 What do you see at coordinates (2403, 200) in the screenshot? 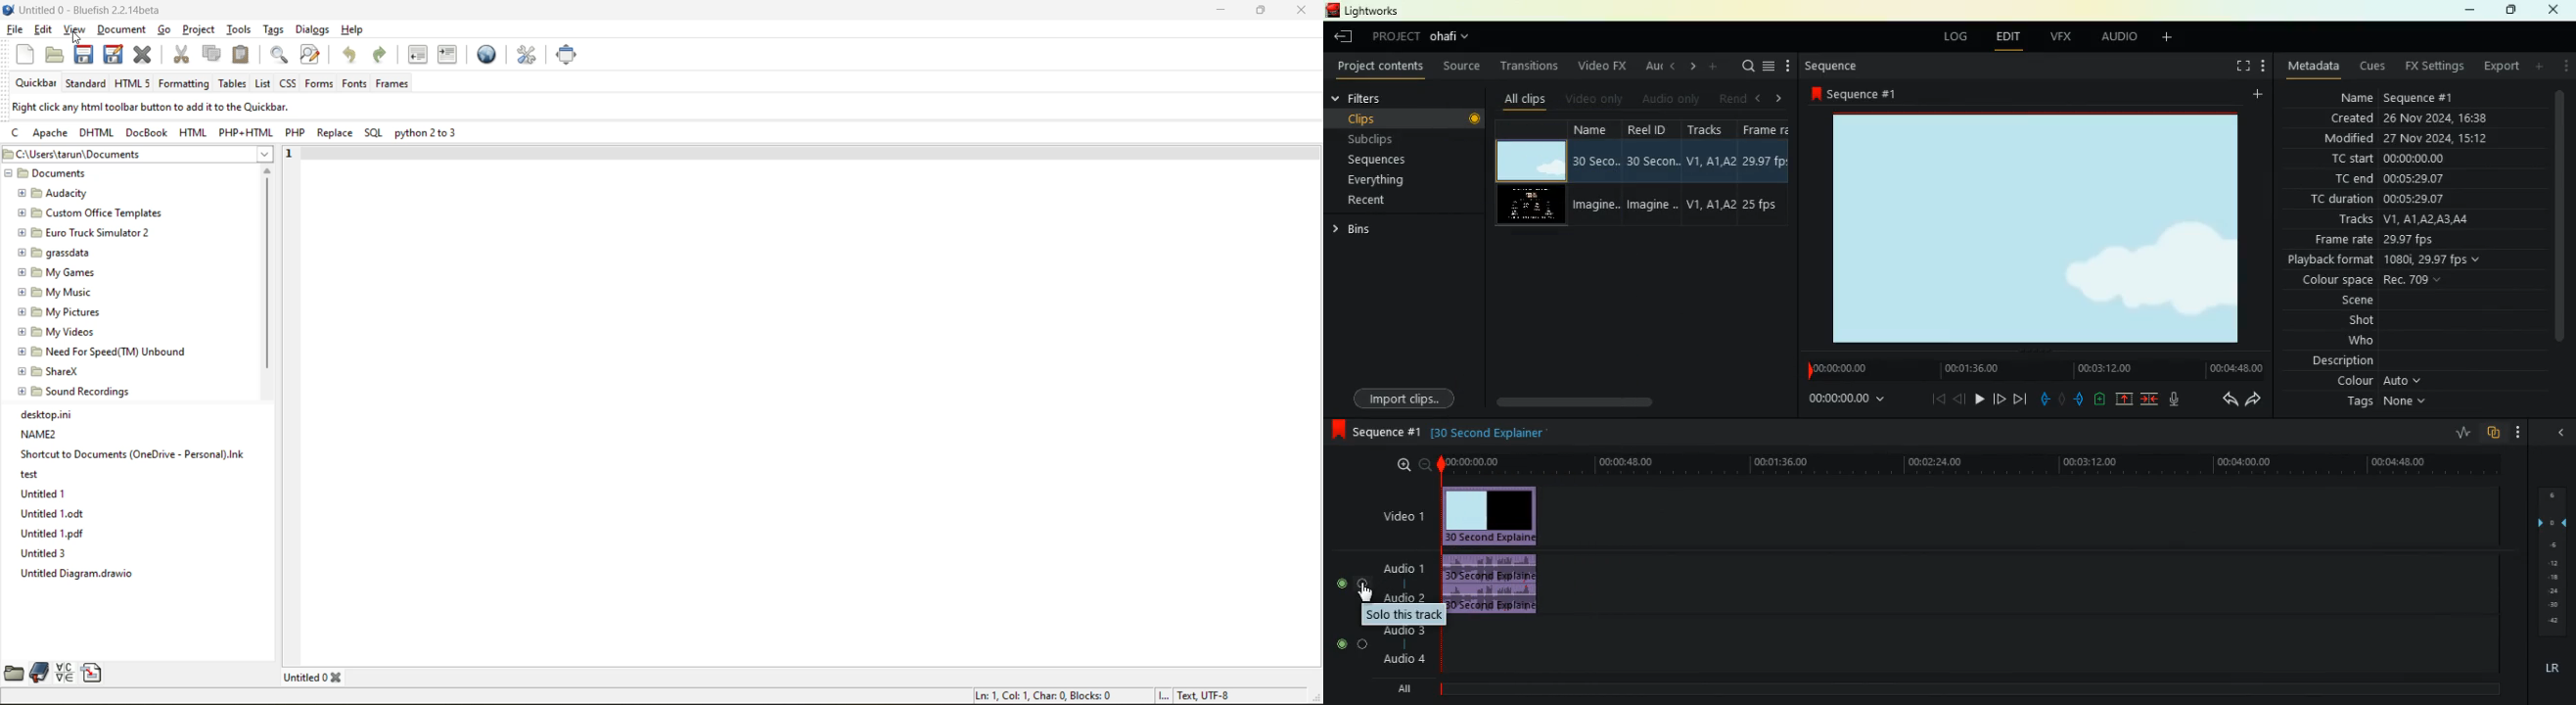
I see `tc duration` at bounding box center [2403, 200].